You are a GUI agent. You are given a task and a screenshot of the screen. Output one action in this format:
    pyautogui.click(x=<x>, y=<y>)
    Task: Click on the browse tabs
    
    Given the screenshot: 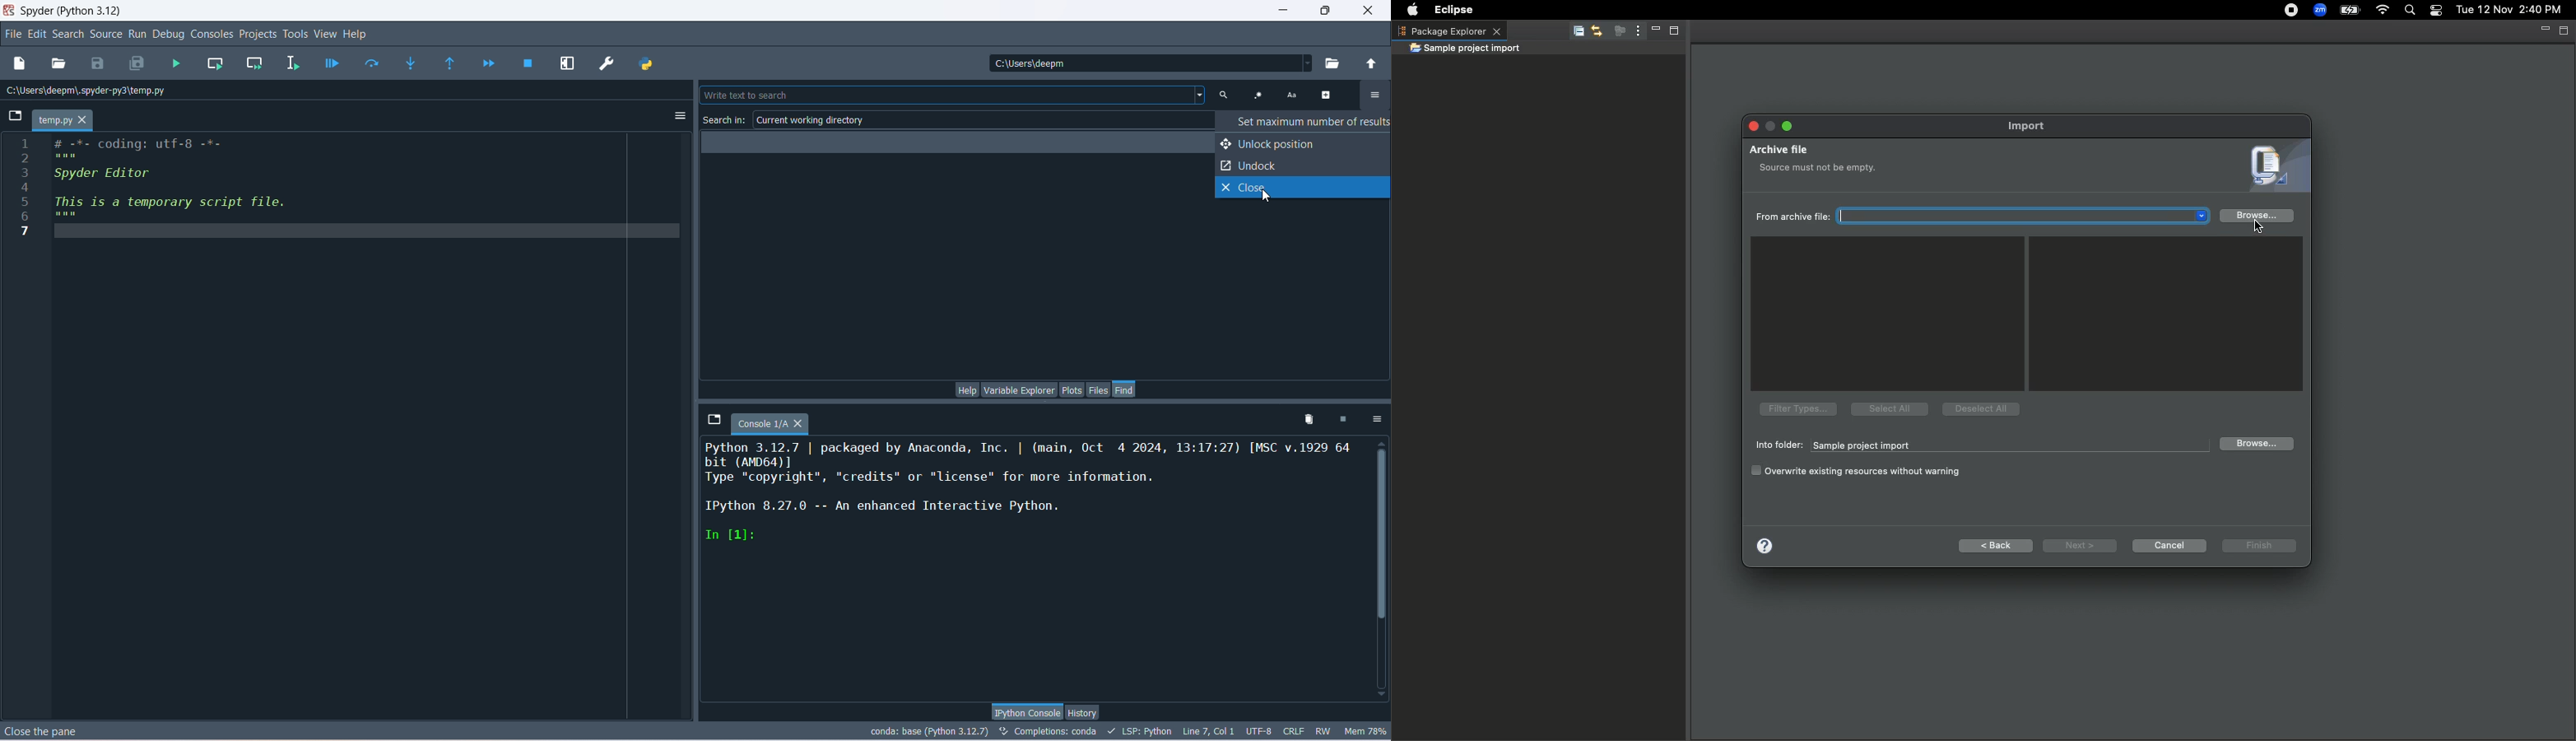 What is the action you would take?
    pyautogui.click(x=12, y=116)
    